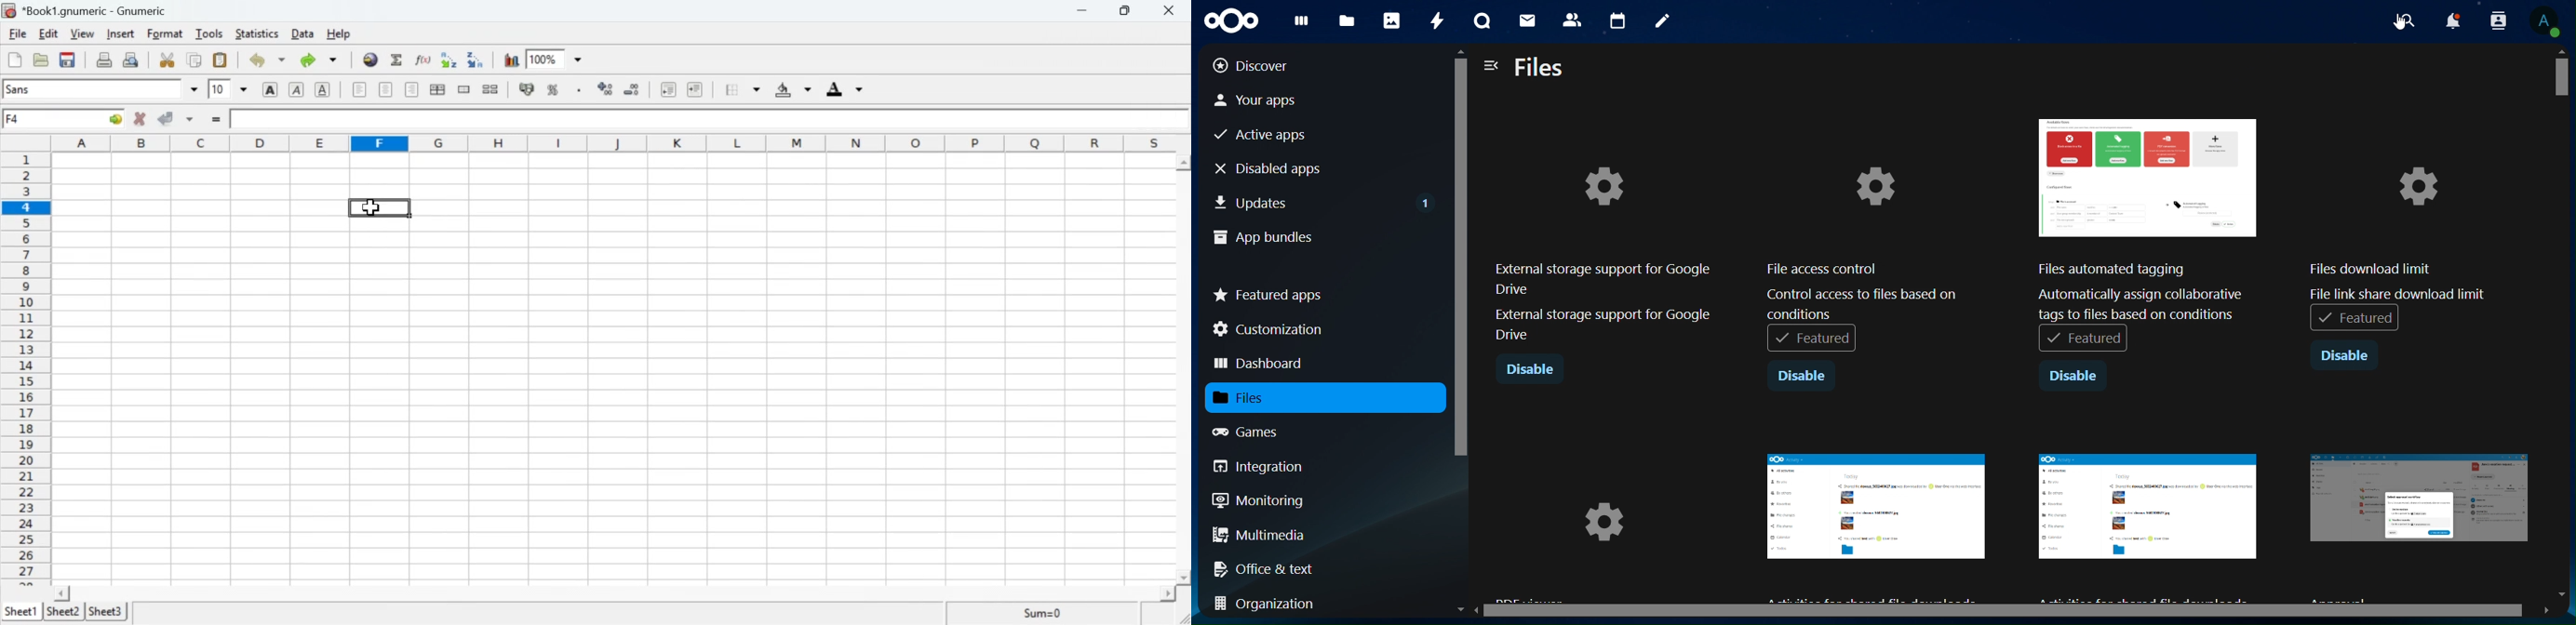  What do you see at coordinates (82, 33) in the screenshot?
I see `View` at bounding box center [82, 33].